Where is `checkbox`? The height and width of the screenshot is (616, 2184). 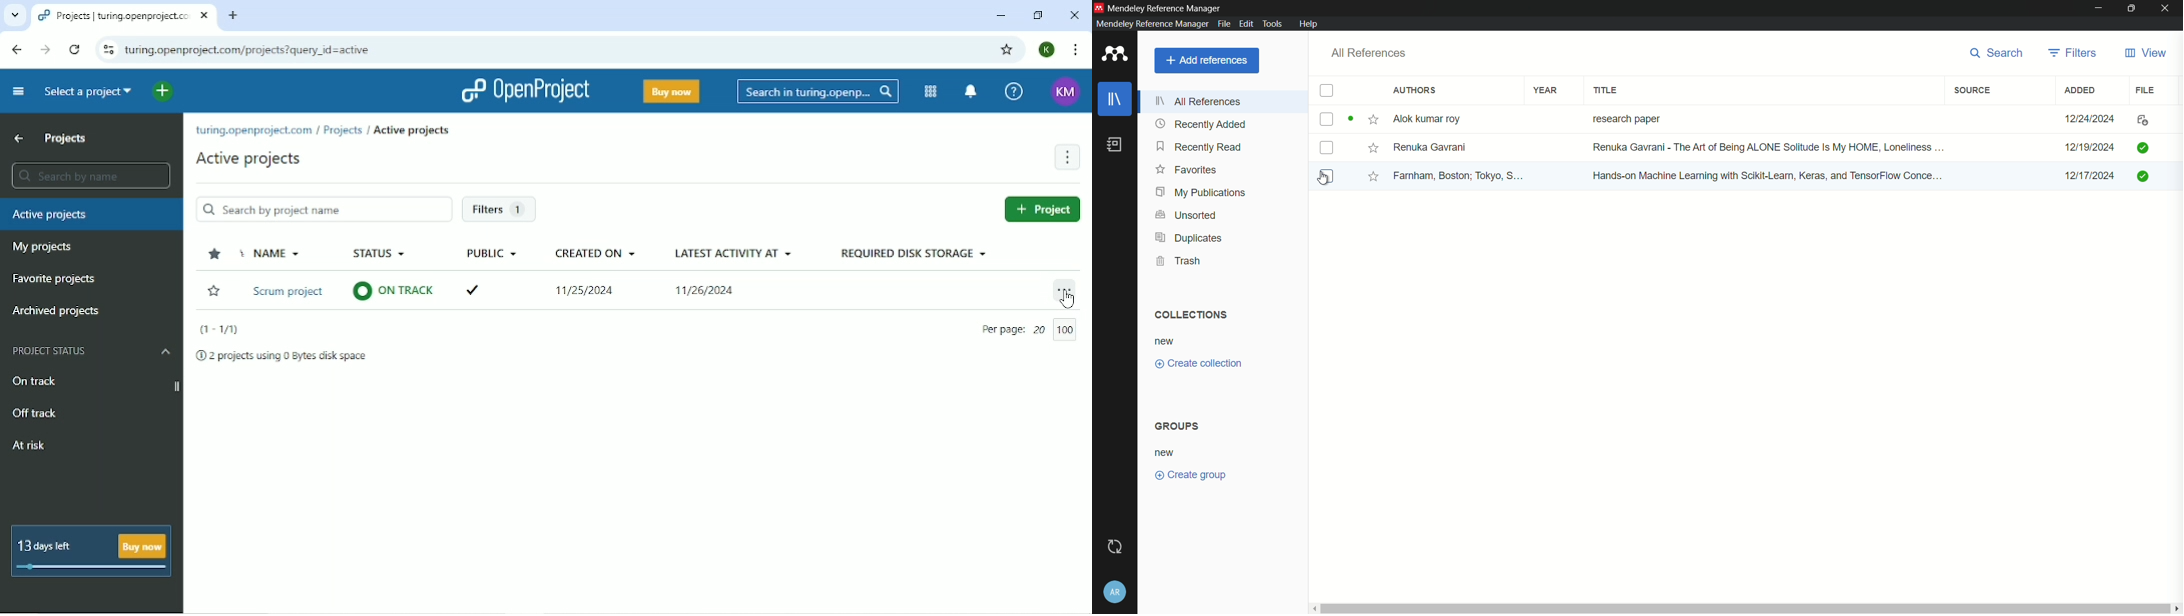
checkbox is located at coordinates (1327, 119).